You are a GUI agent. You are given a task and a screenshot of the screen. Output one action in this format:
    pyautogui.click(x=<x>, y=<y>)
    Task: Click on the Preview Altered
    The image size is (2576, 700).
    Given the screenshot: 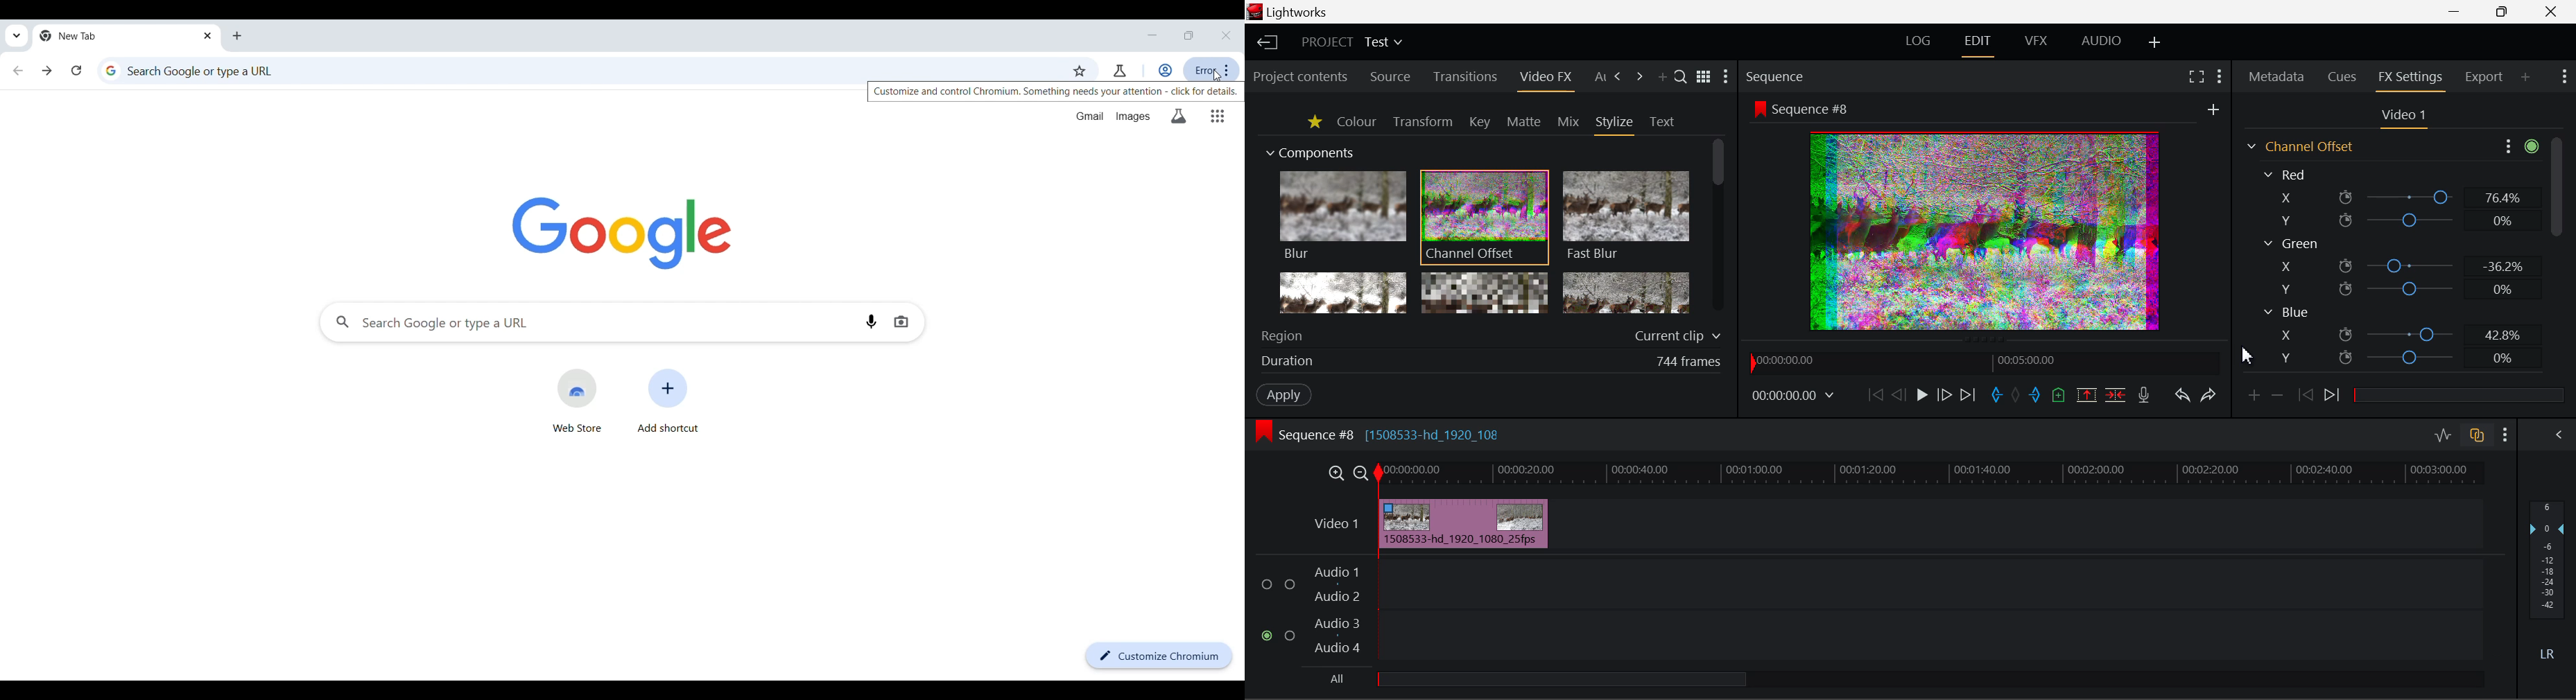 What is the action you would take?
    pyautogui.click(x=1985, y=229)
    